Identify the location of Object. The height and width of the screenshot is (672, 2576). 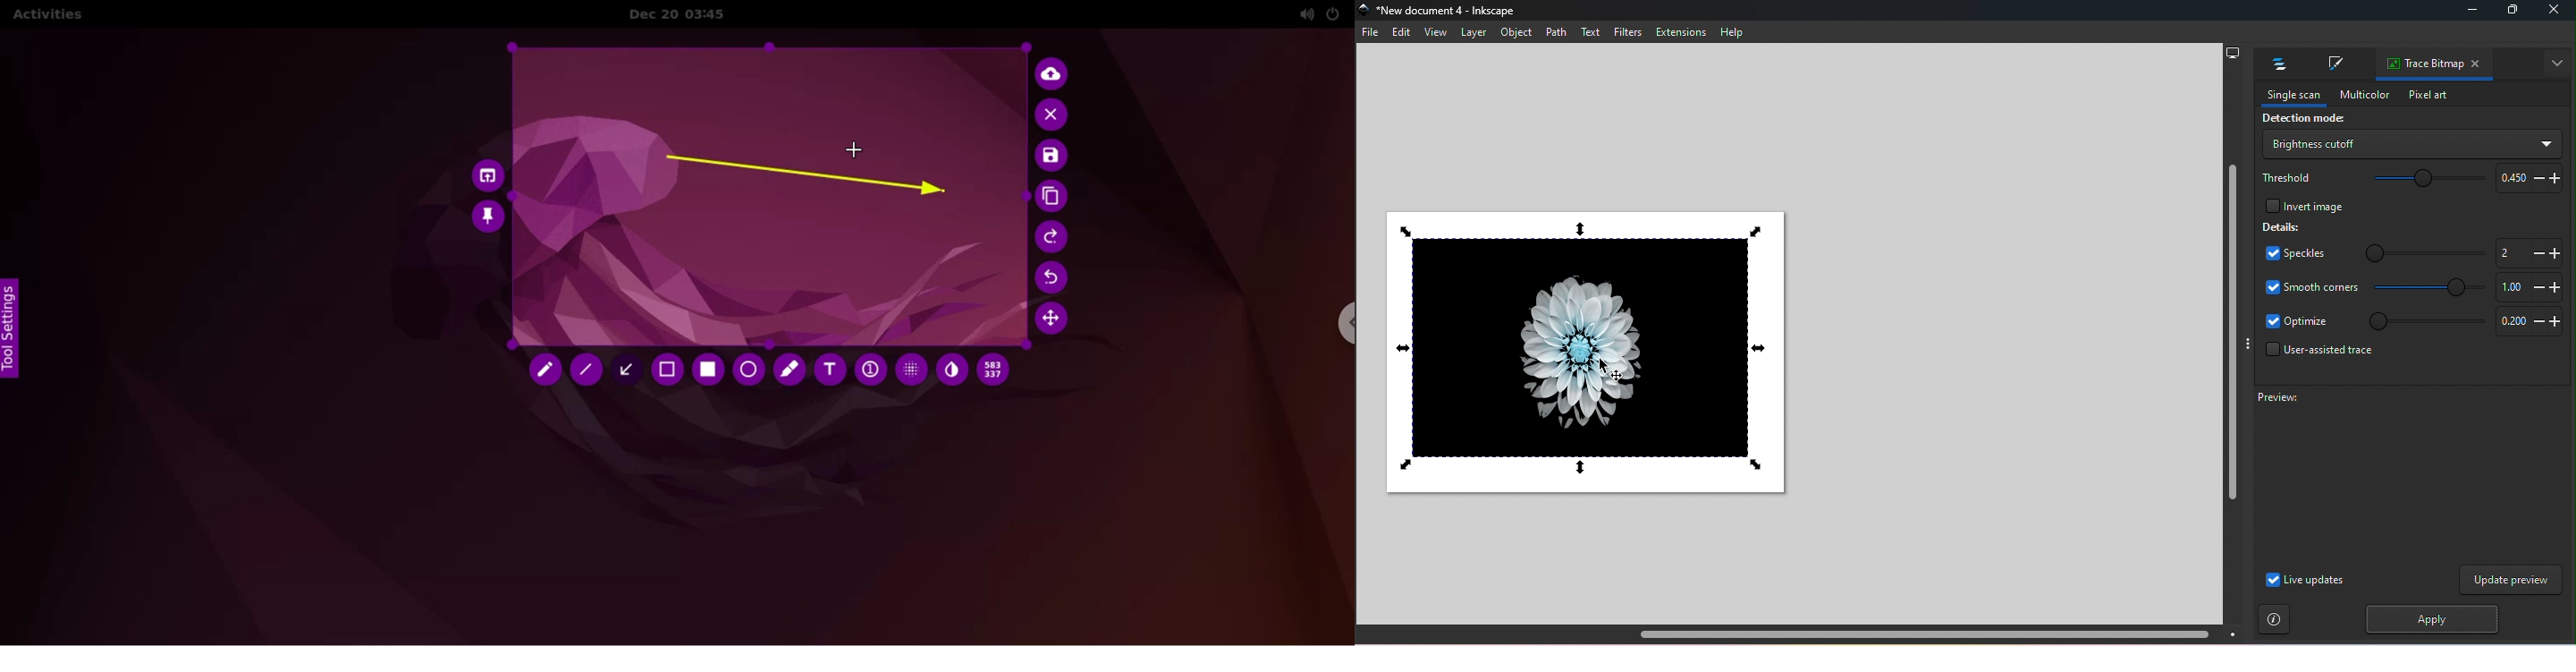
(1518, 34).